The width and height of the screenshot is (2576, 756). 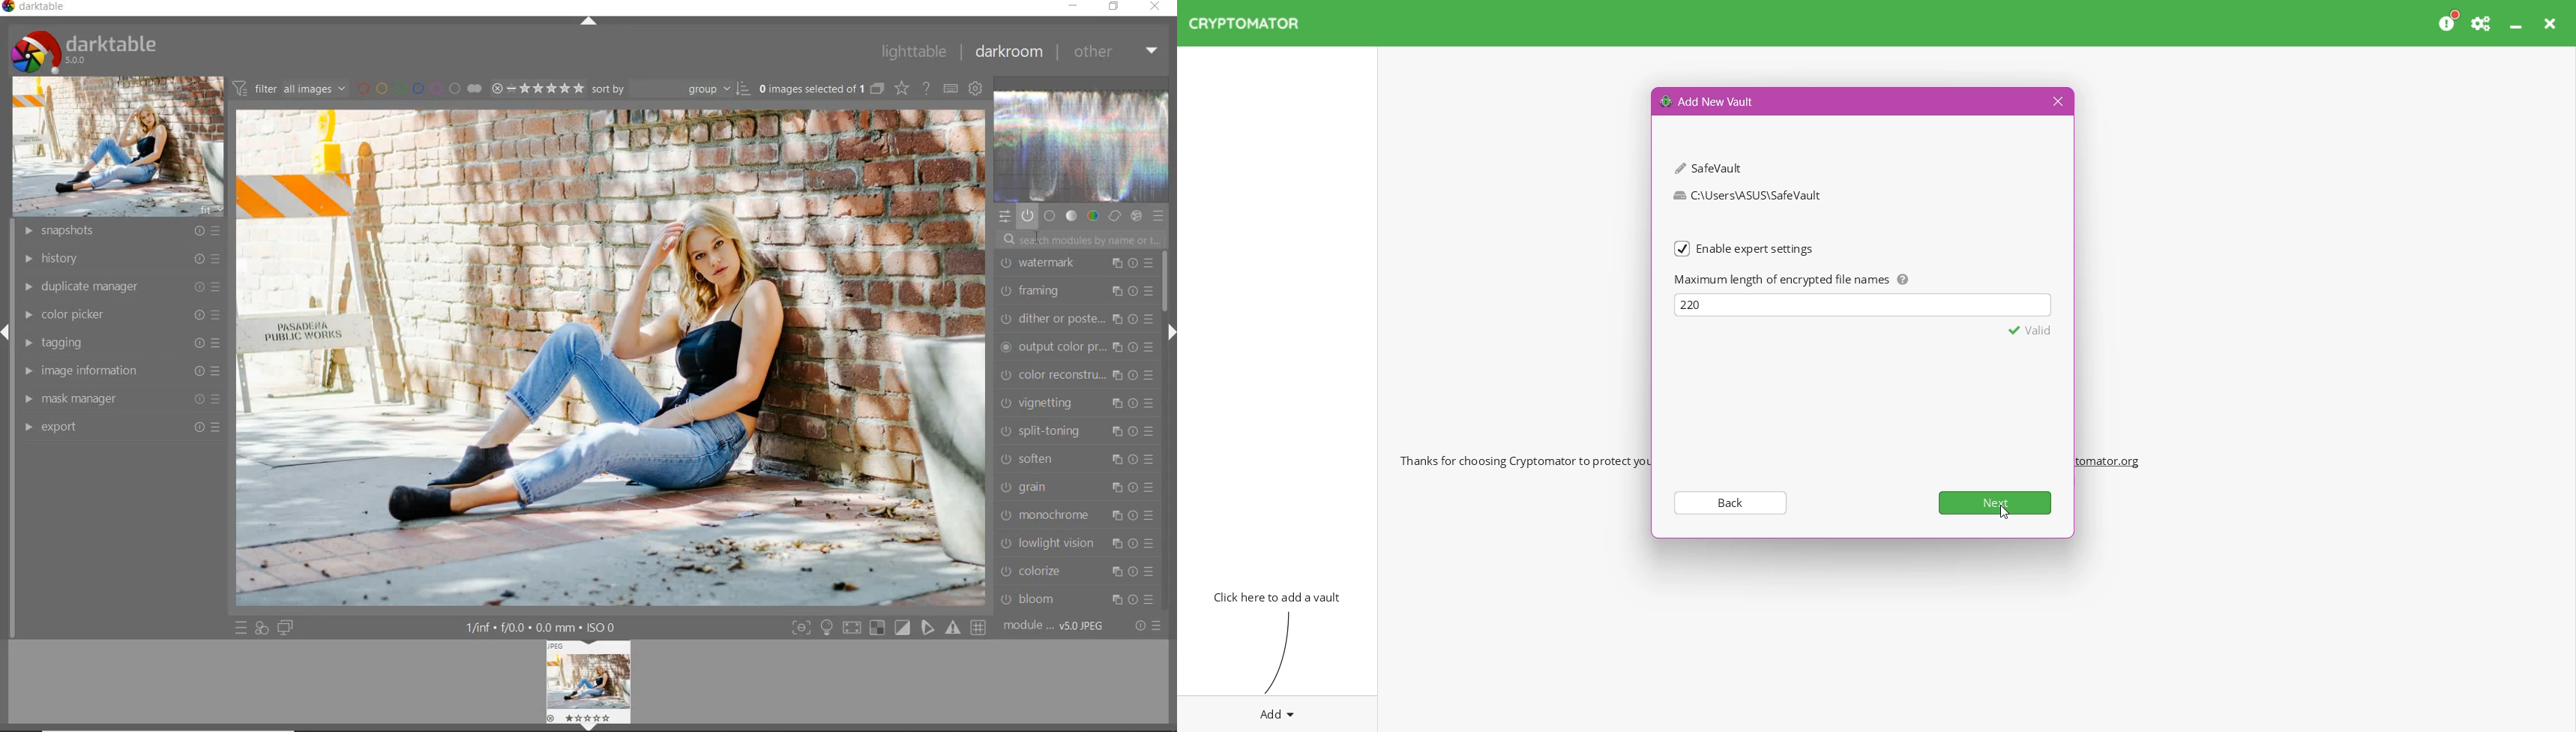 I want to click on waveform, so click(x=1083, y=145).